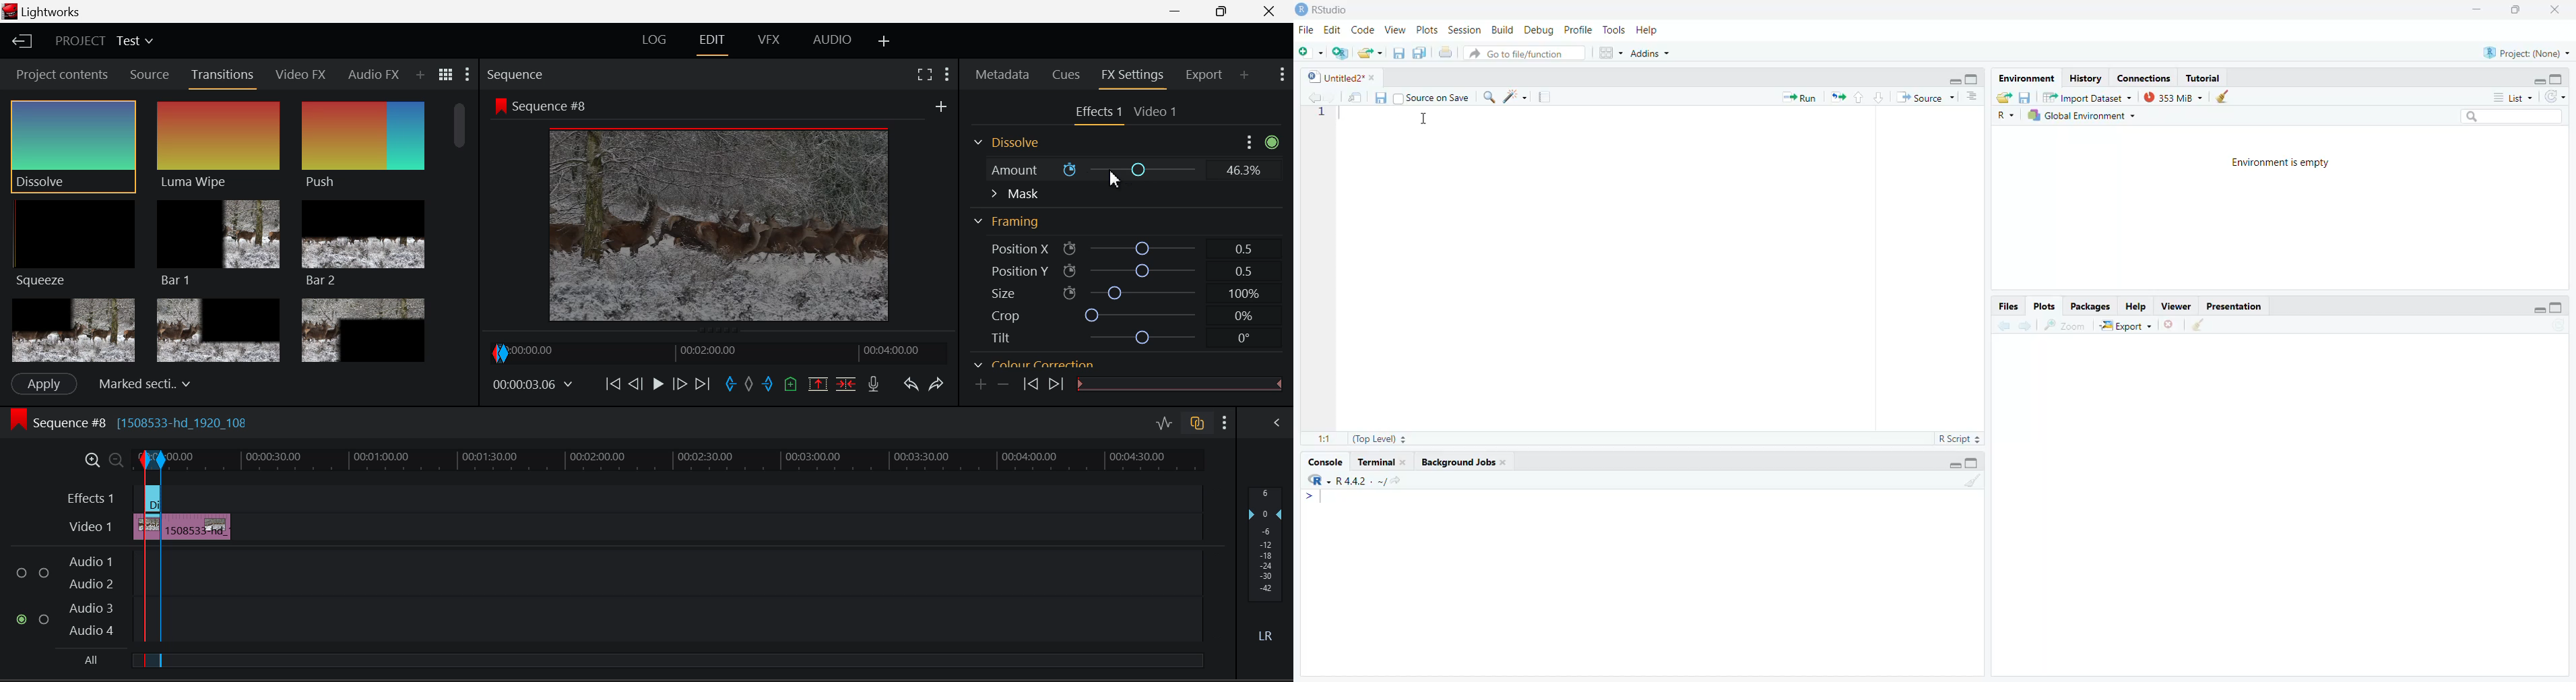 The width and height of the screenshot is (2576, 700). Describe the element at coordinates (1962, 437) in the screenshot. I see `R Script 3` at that location.